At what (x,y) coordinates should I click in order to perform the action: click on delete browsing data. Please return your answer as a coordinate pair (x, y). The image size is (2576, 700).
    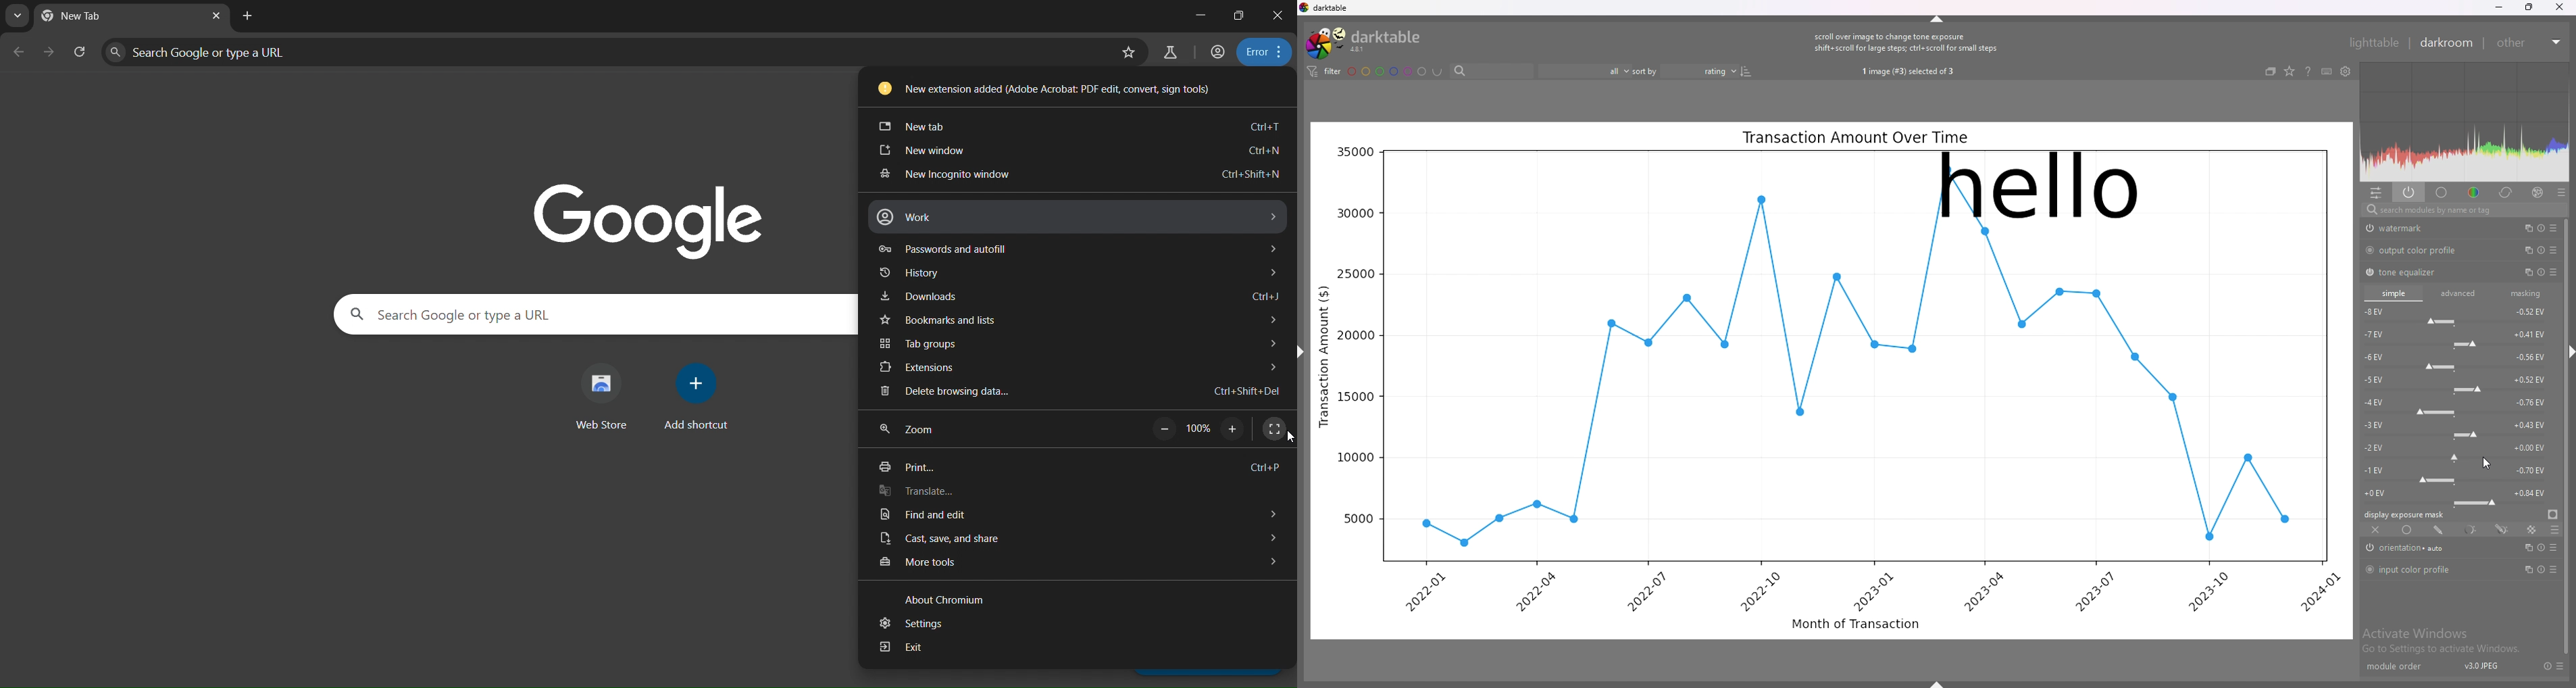
    Looking at the image, I should click on (1071, 393).